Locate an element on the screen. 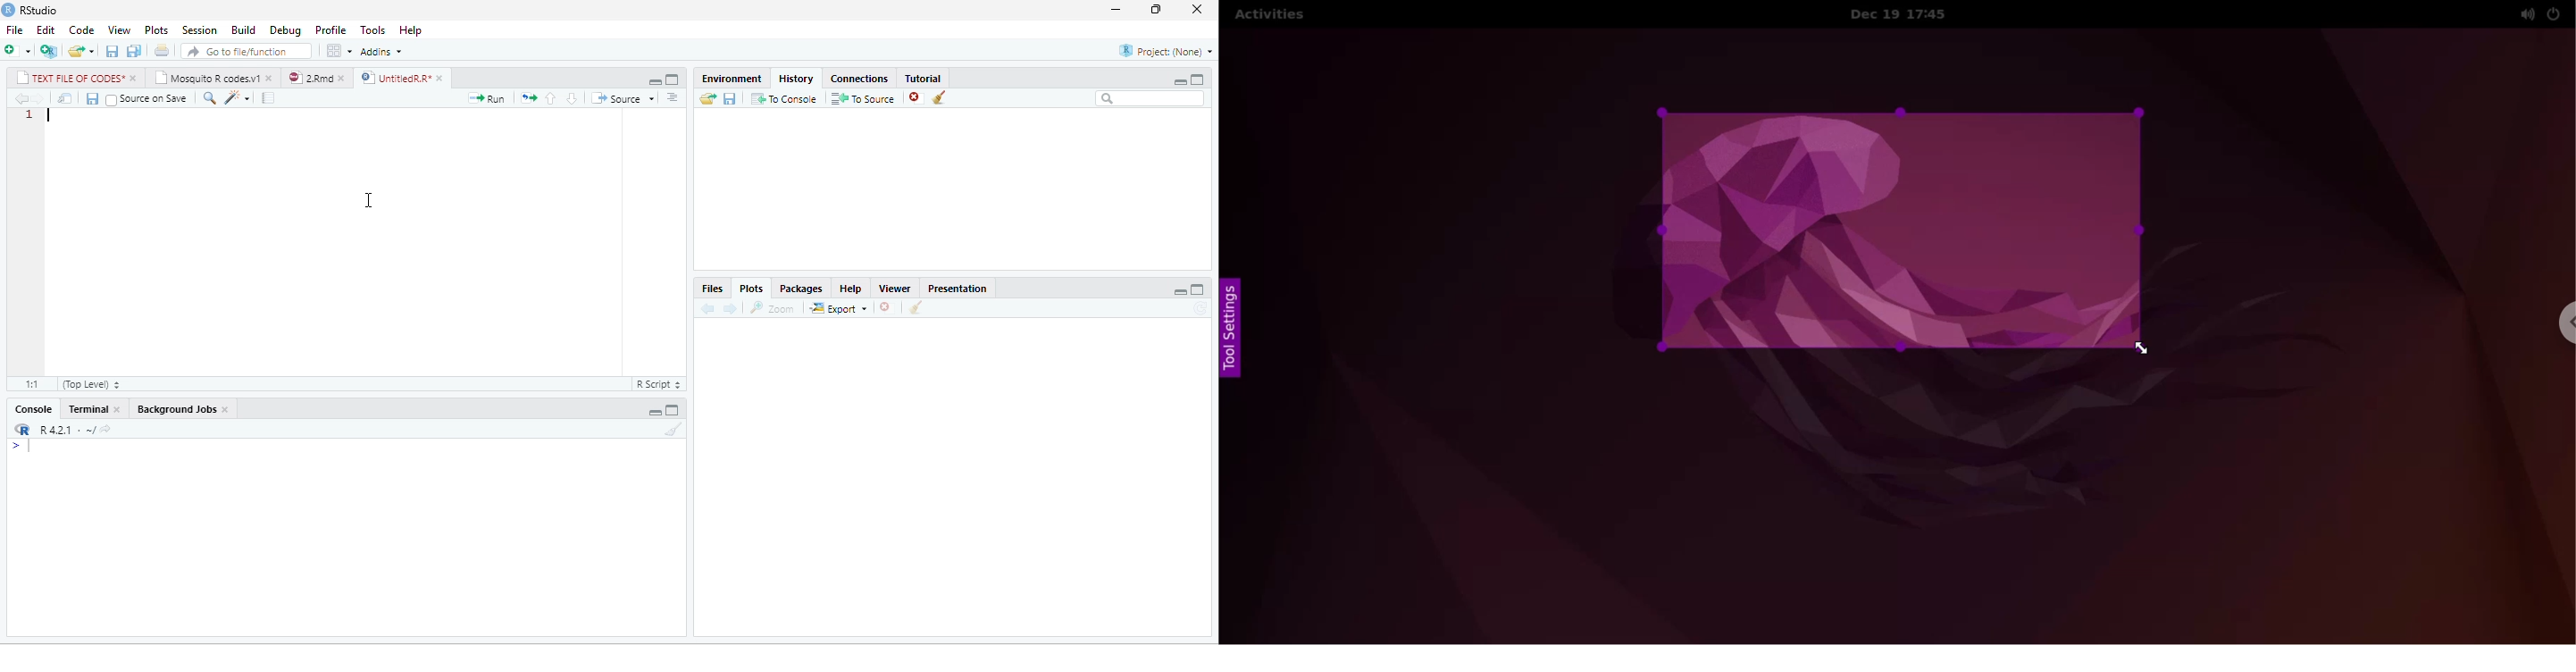  Code is located at coordinates (82, 30).